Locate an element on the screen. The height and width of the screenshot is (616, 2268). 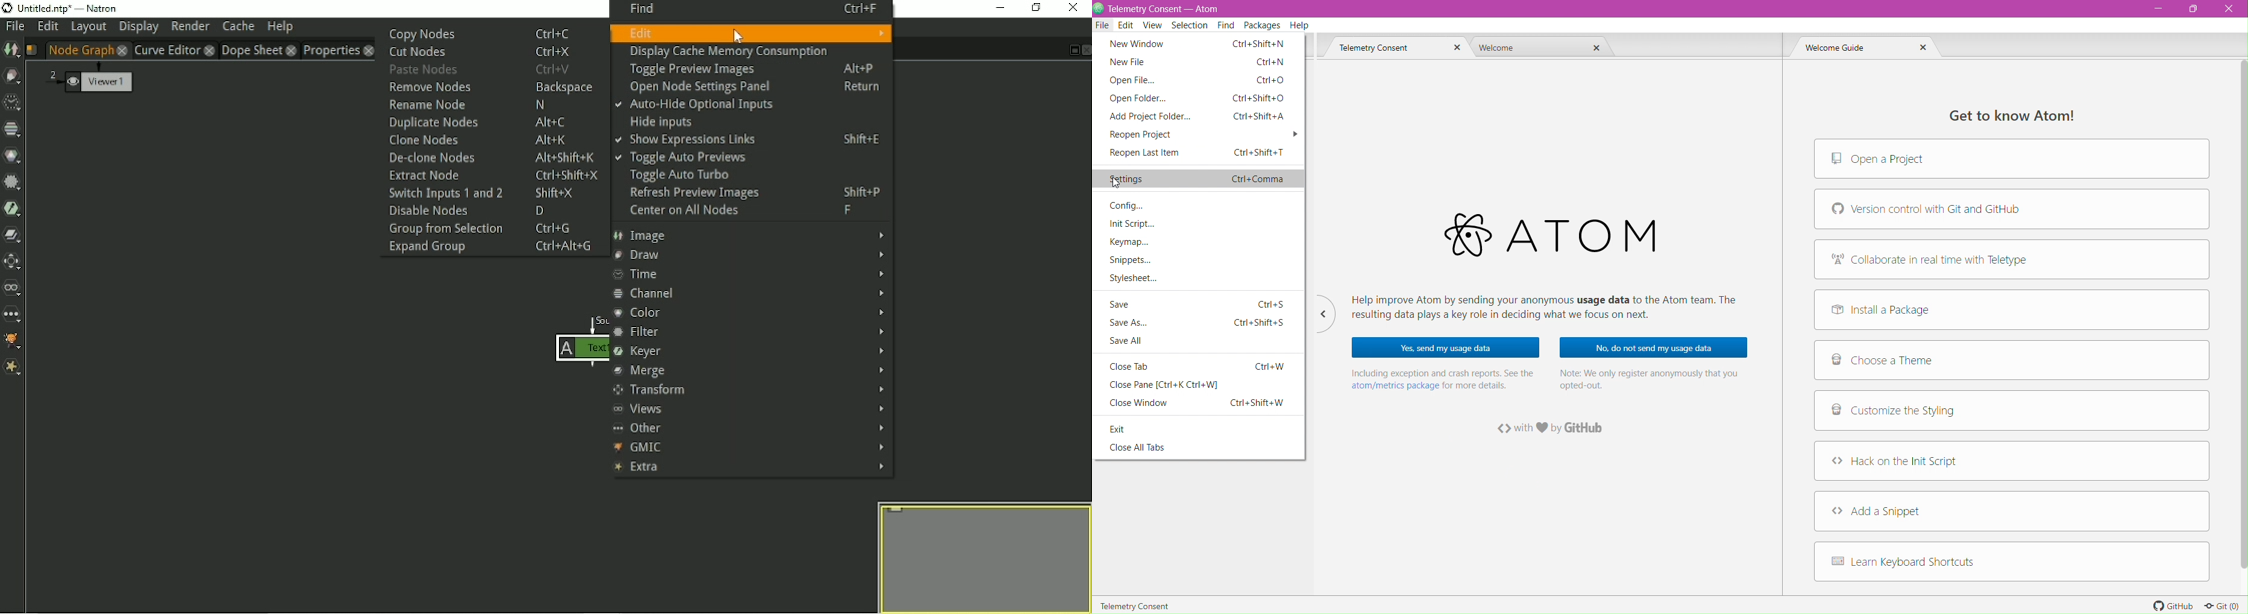
Open Folder is located at coordinates (1201, 100).